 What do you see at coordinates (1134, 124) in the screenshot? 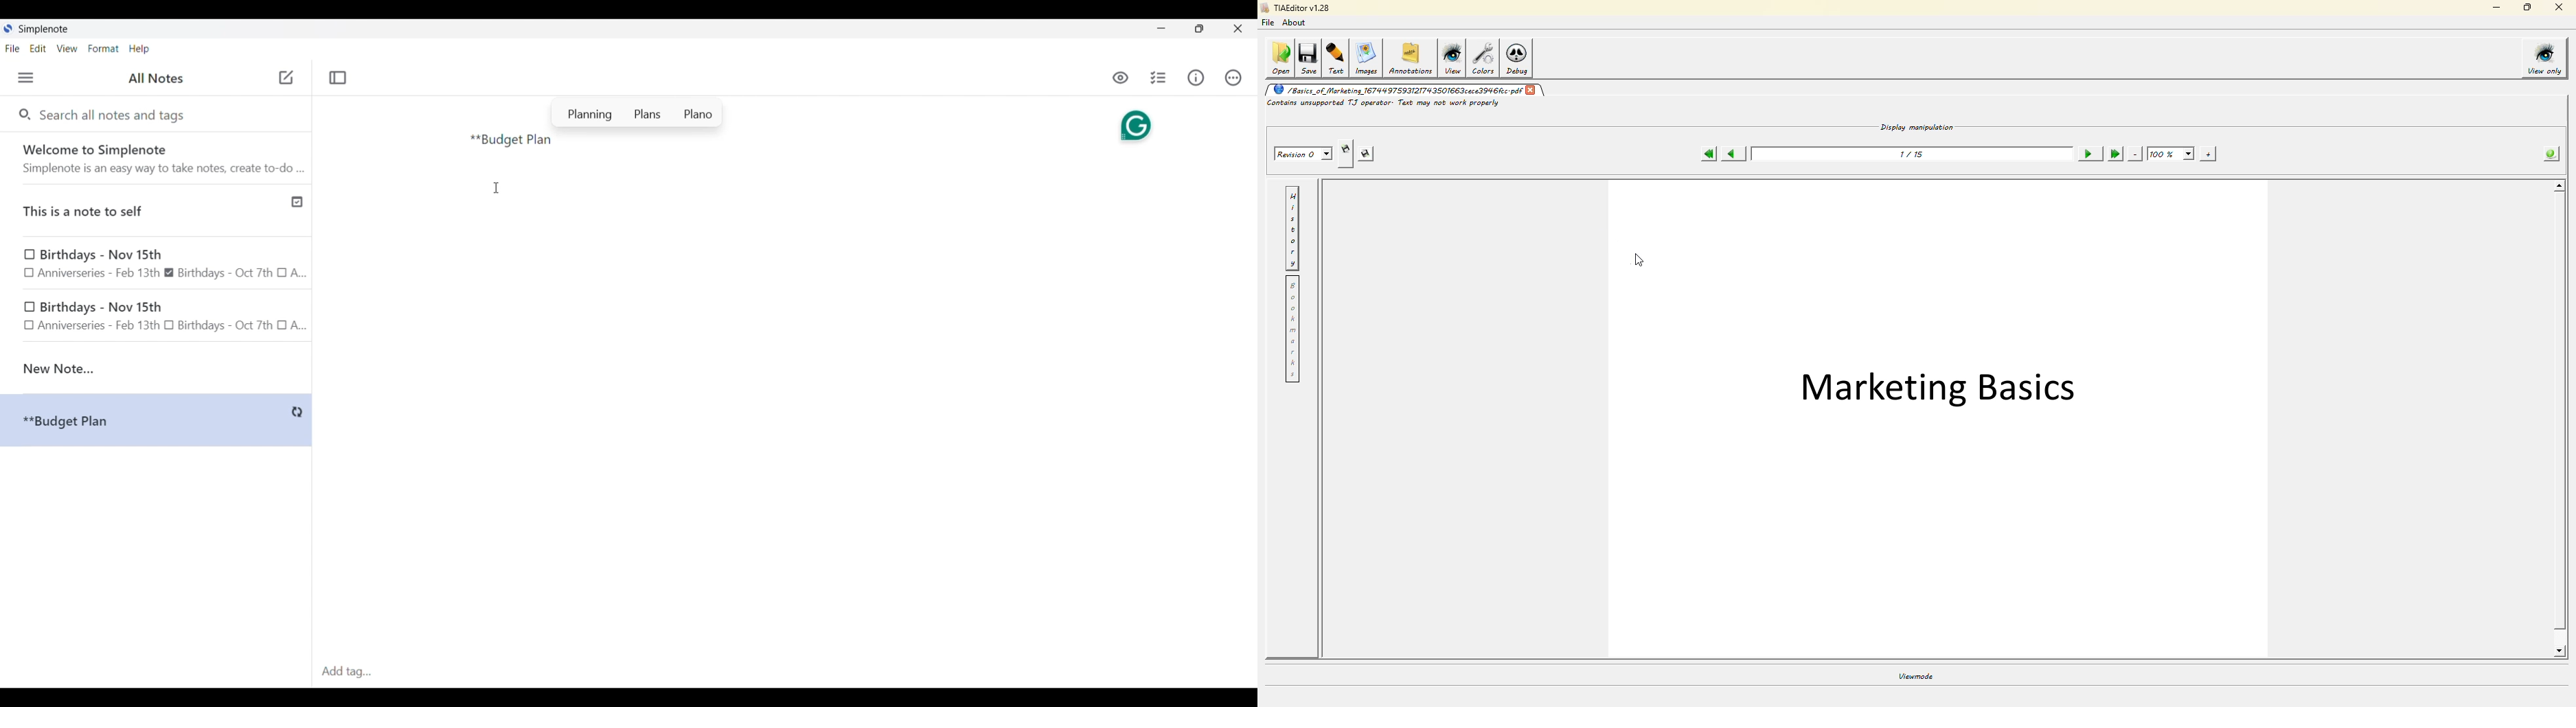
I see `Grammarly extension activated` at bounding box center [1134, 124].